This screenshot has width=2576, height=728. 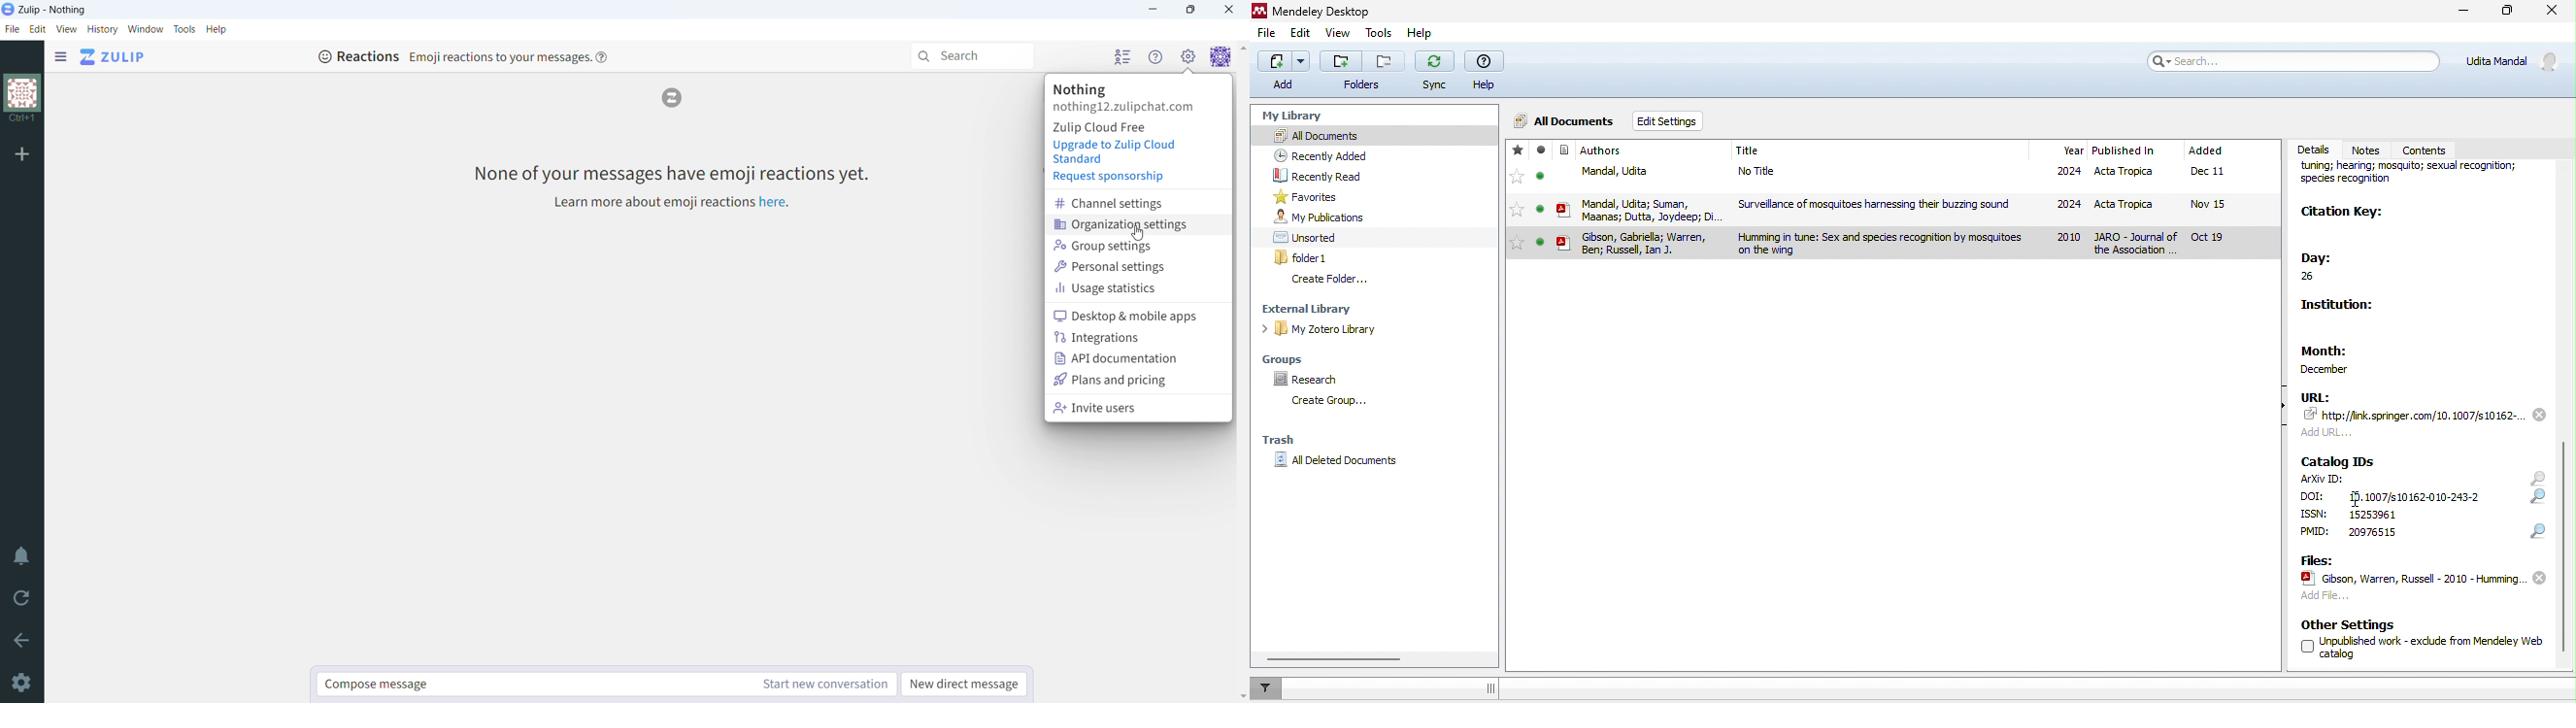 What do you see at coordinates (1325, 401) in the screenshot?
I see `create group` at bounding box center [1325, 401].